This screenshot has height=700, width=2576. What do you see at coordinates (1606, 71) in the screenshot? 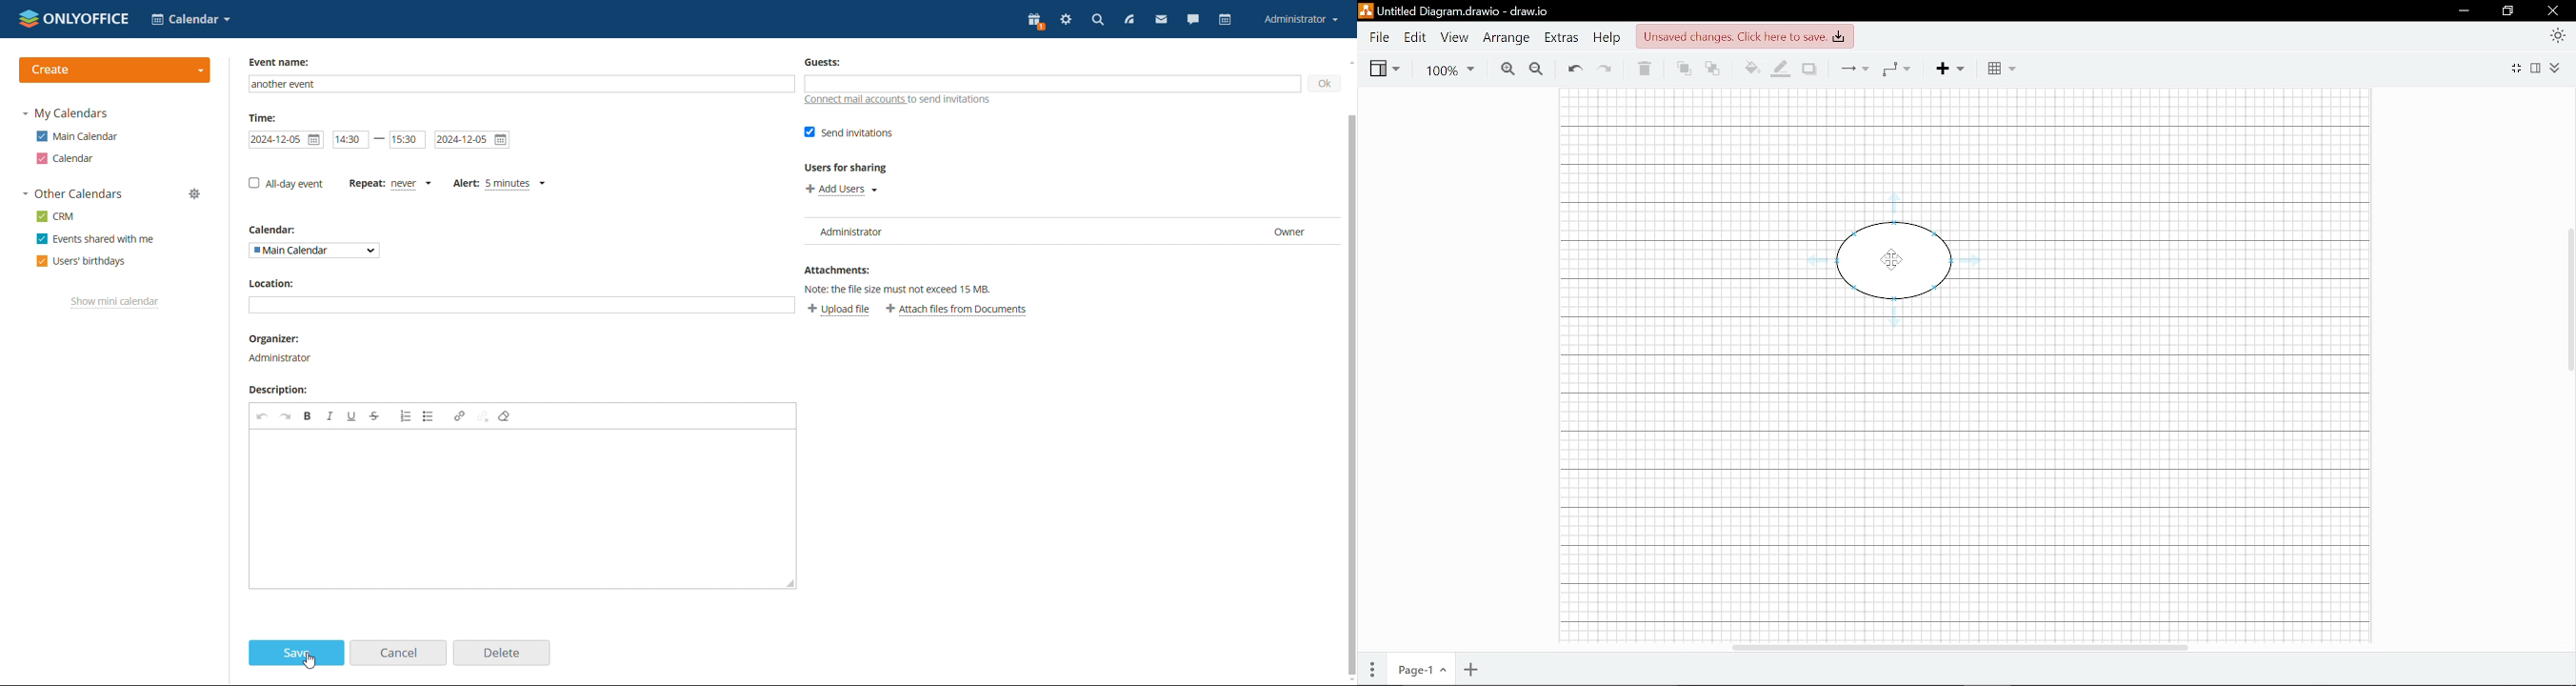
I see `Redo` at bounding box center [1606, 71].